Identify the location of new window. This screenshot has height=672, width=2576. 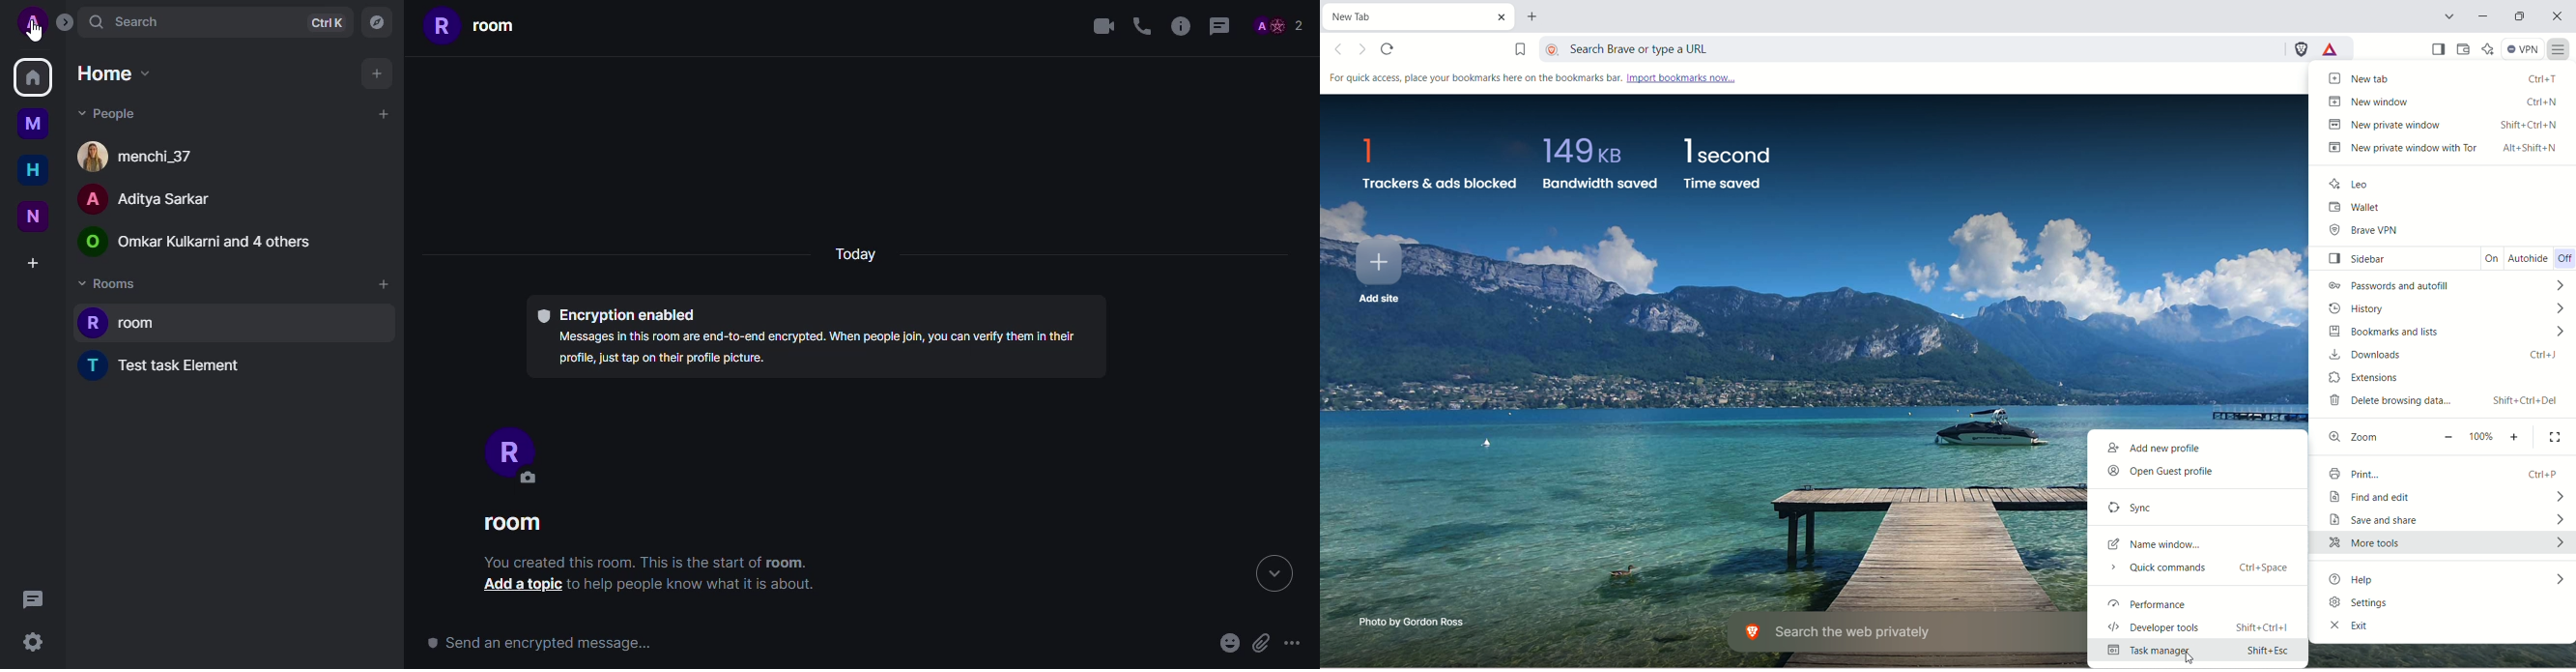
(2444, 100).